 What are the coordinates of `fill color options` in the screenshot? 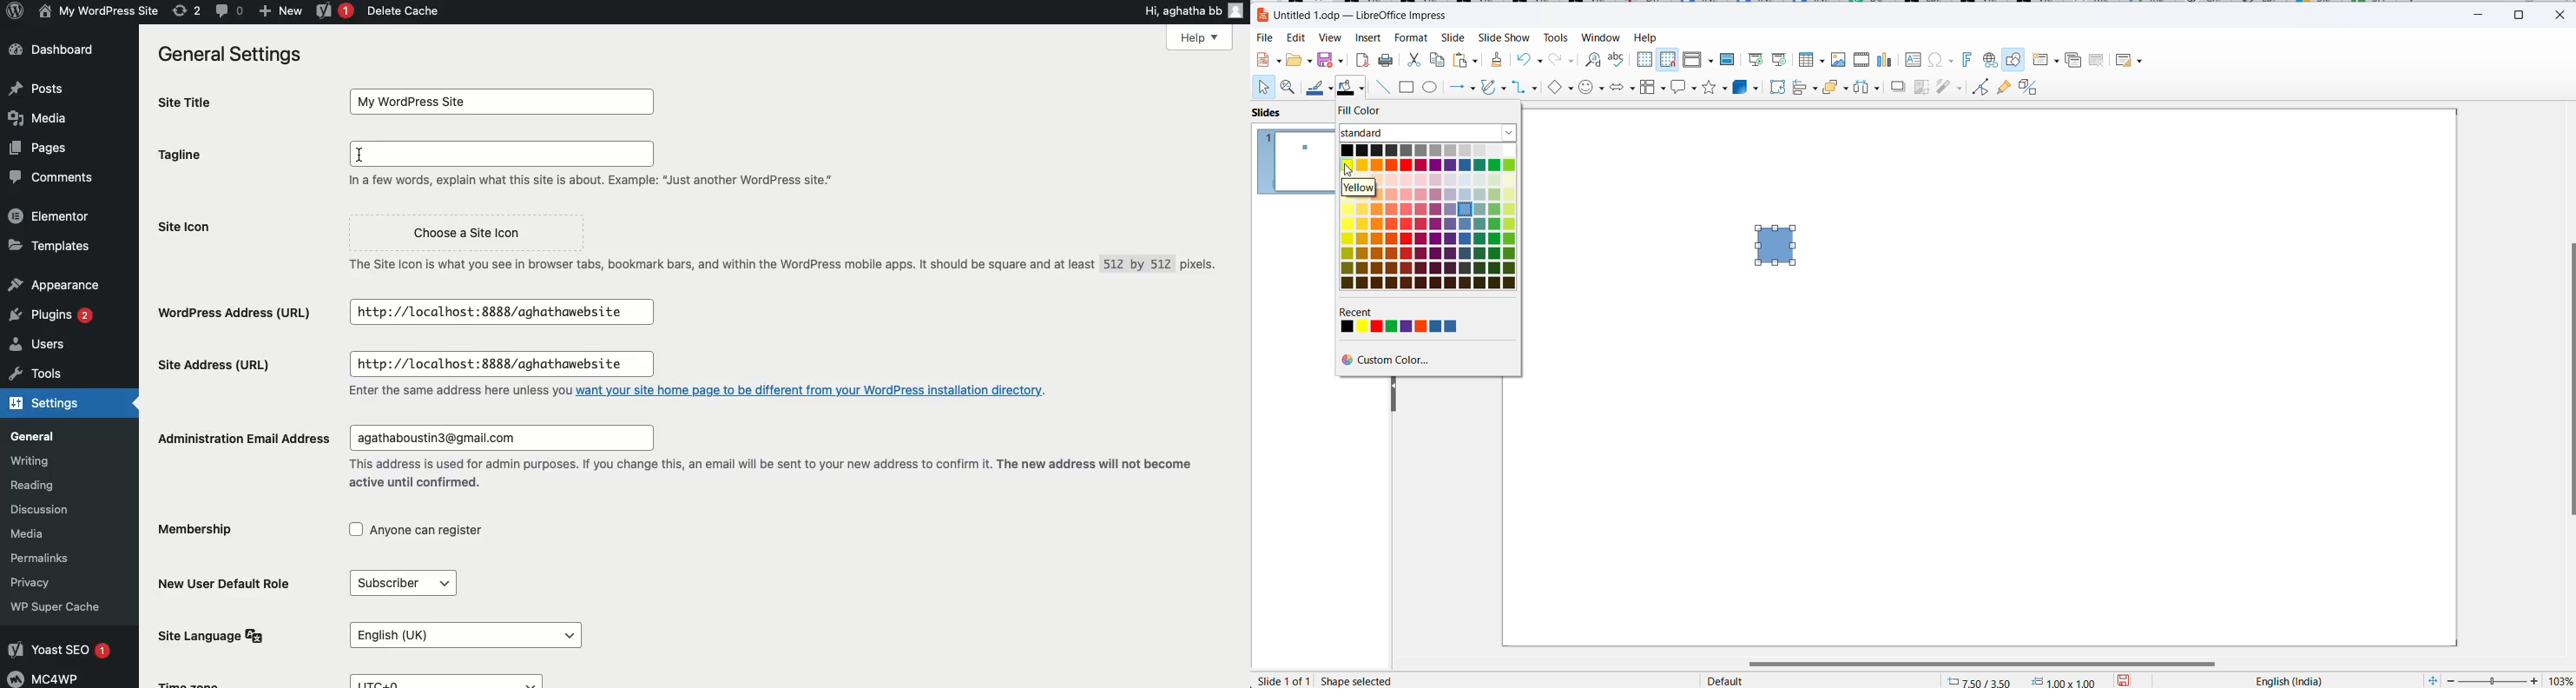 It's located at (1364, 88).